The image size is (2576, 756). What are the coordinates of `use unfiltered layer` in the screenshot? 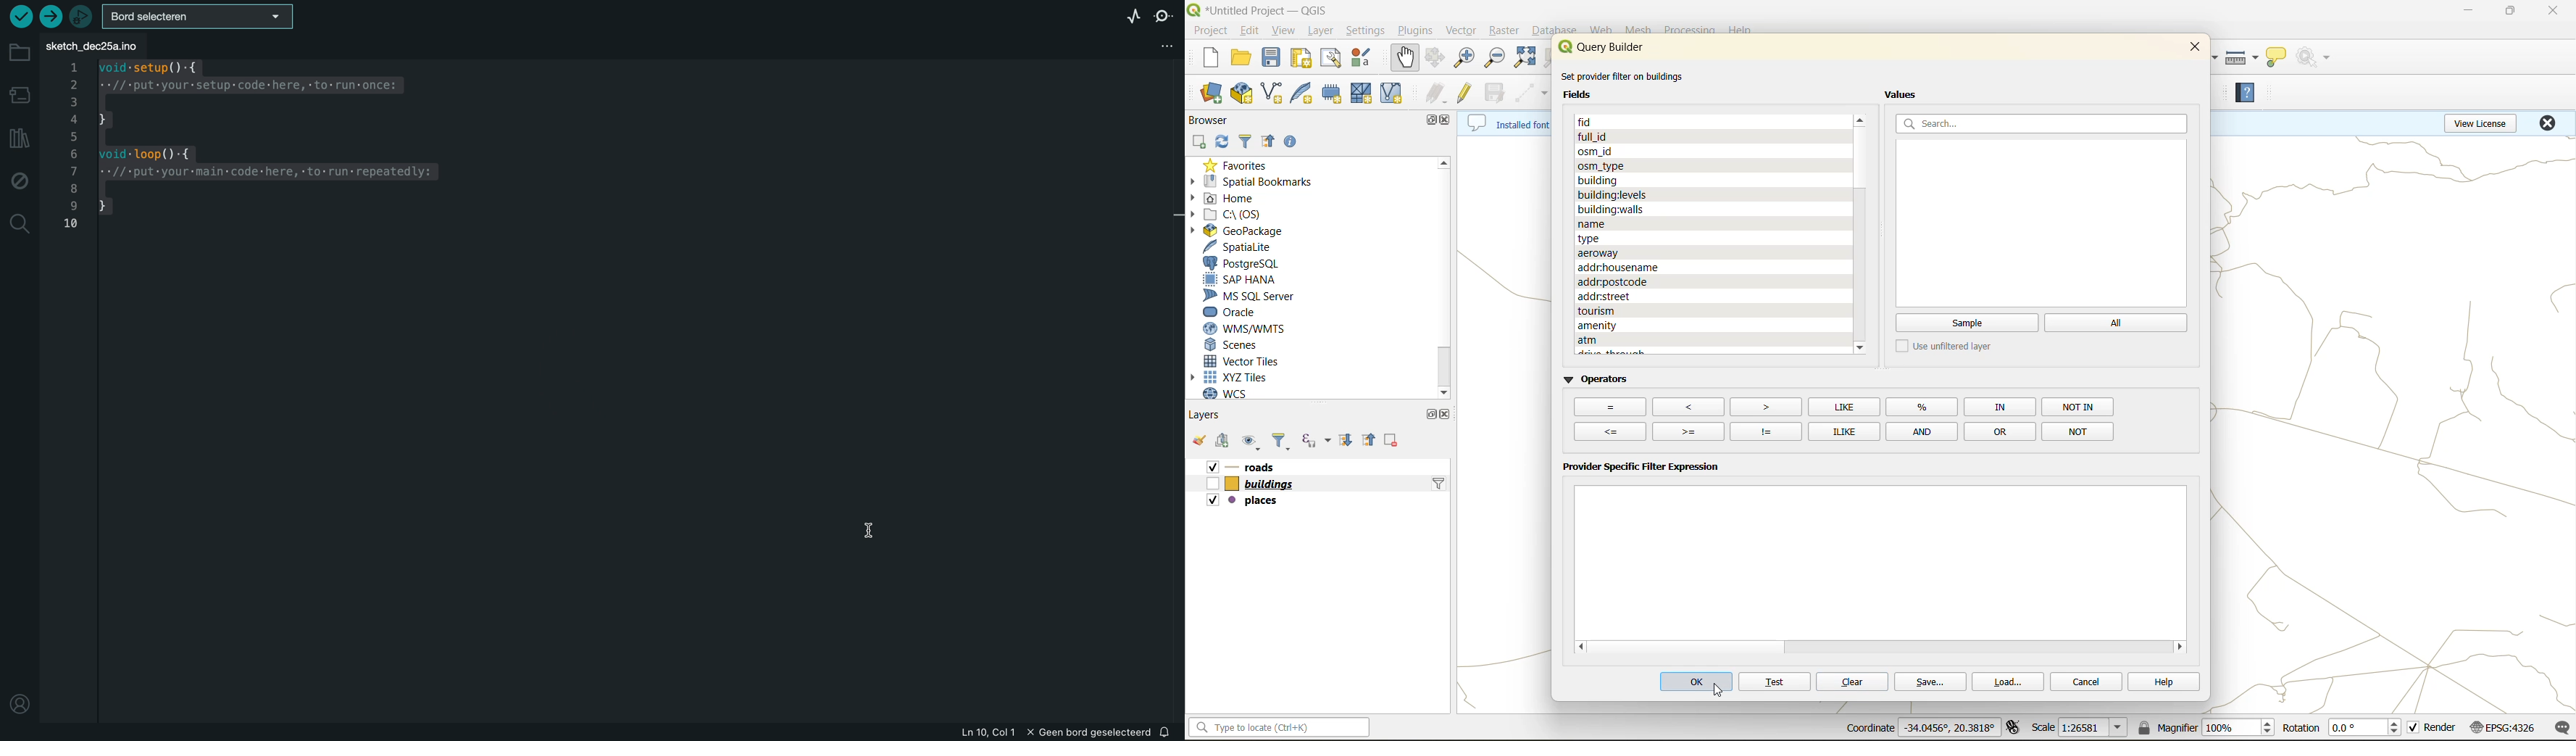 It's located at (1950, 347).